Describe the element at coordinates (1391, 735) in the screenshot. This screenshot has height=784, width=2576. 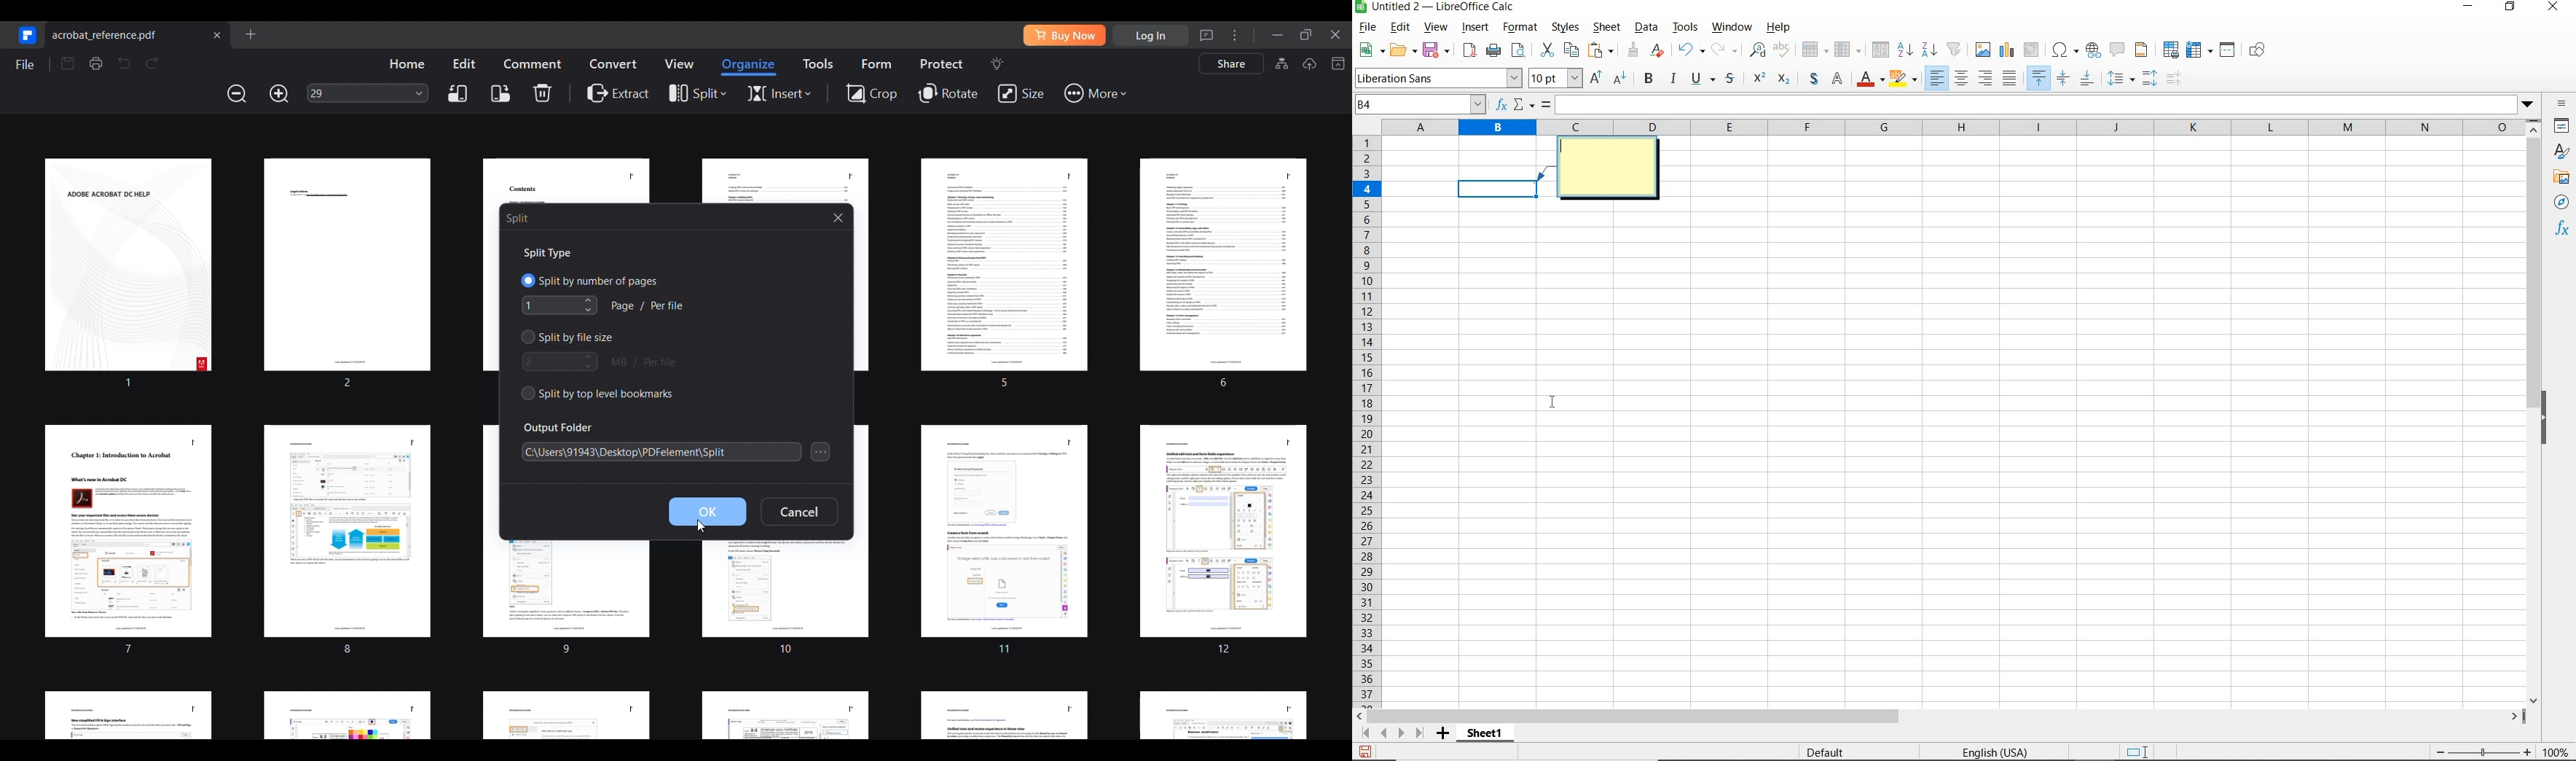
I see `scroll to next sheet` at that location.